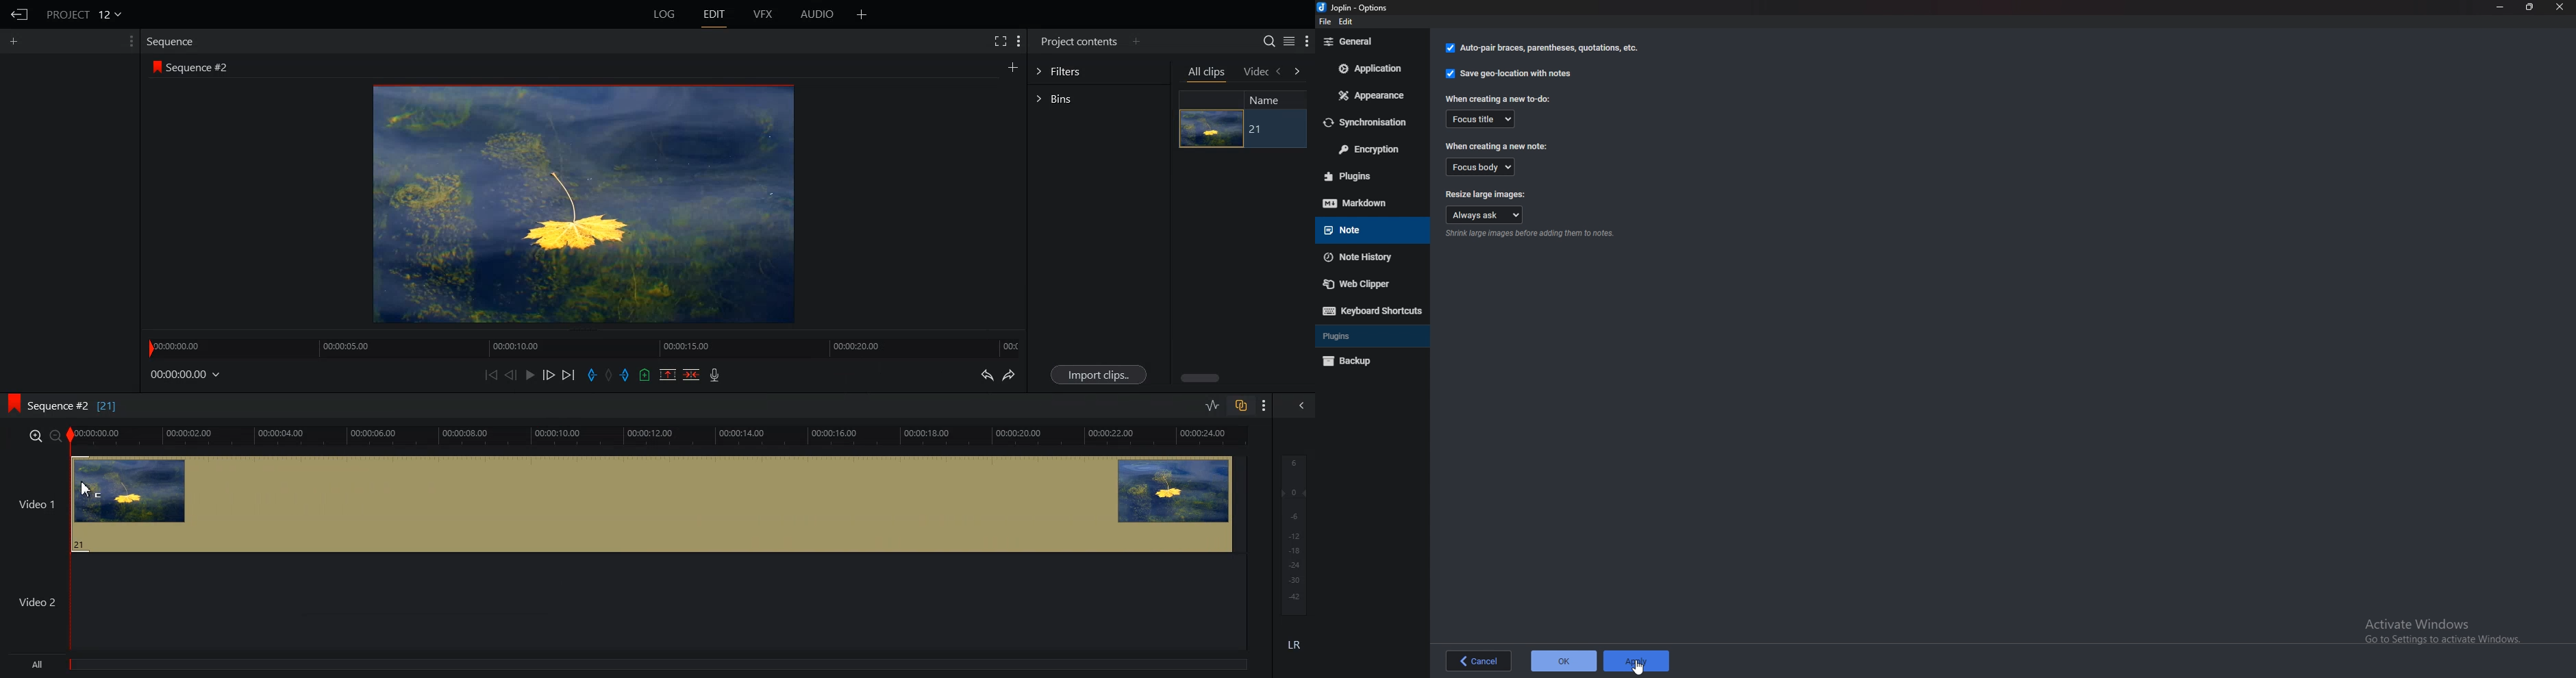  What do you see at coordinates (1482, 119) in the screenshot?
I see `Focus title` at bounding box center [1482, 119].